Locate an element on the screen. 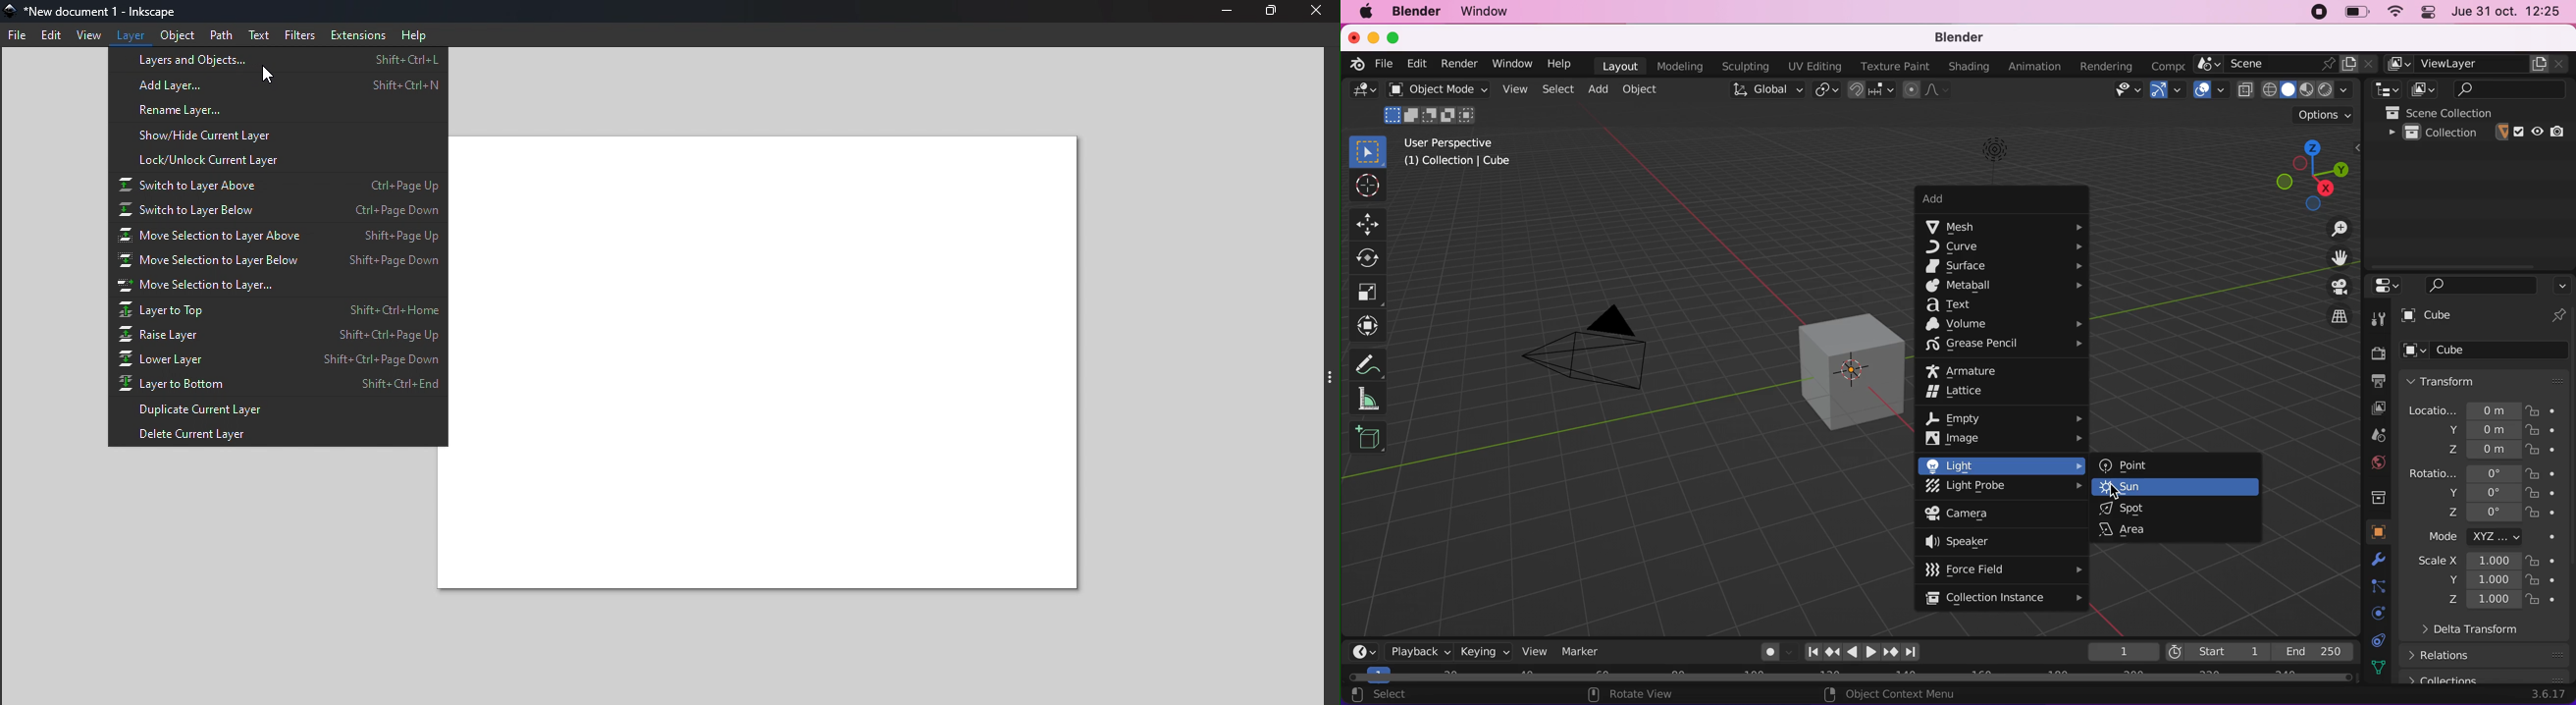  rotatio... 0 is located at coordinates (2464, 473).